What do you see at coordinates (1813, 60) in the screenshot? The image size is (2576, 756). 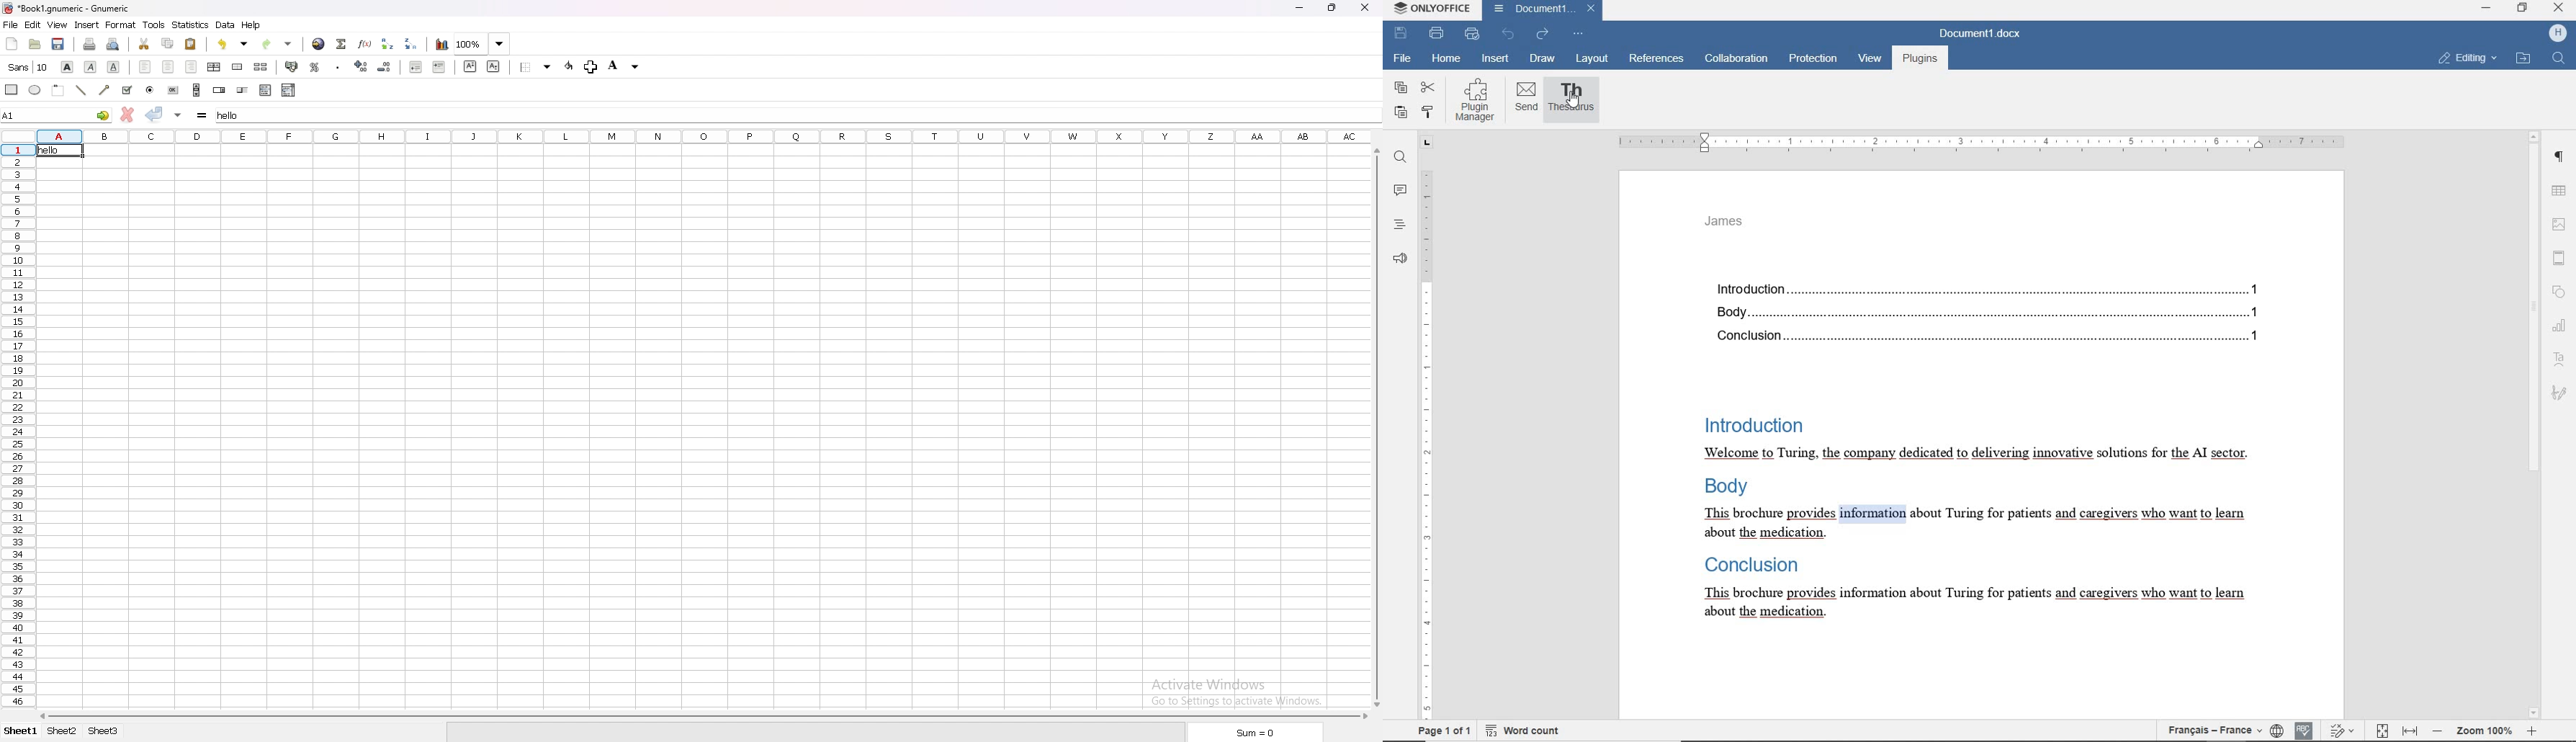 I see `PROTECTION` at bounding box center [1813, 60].